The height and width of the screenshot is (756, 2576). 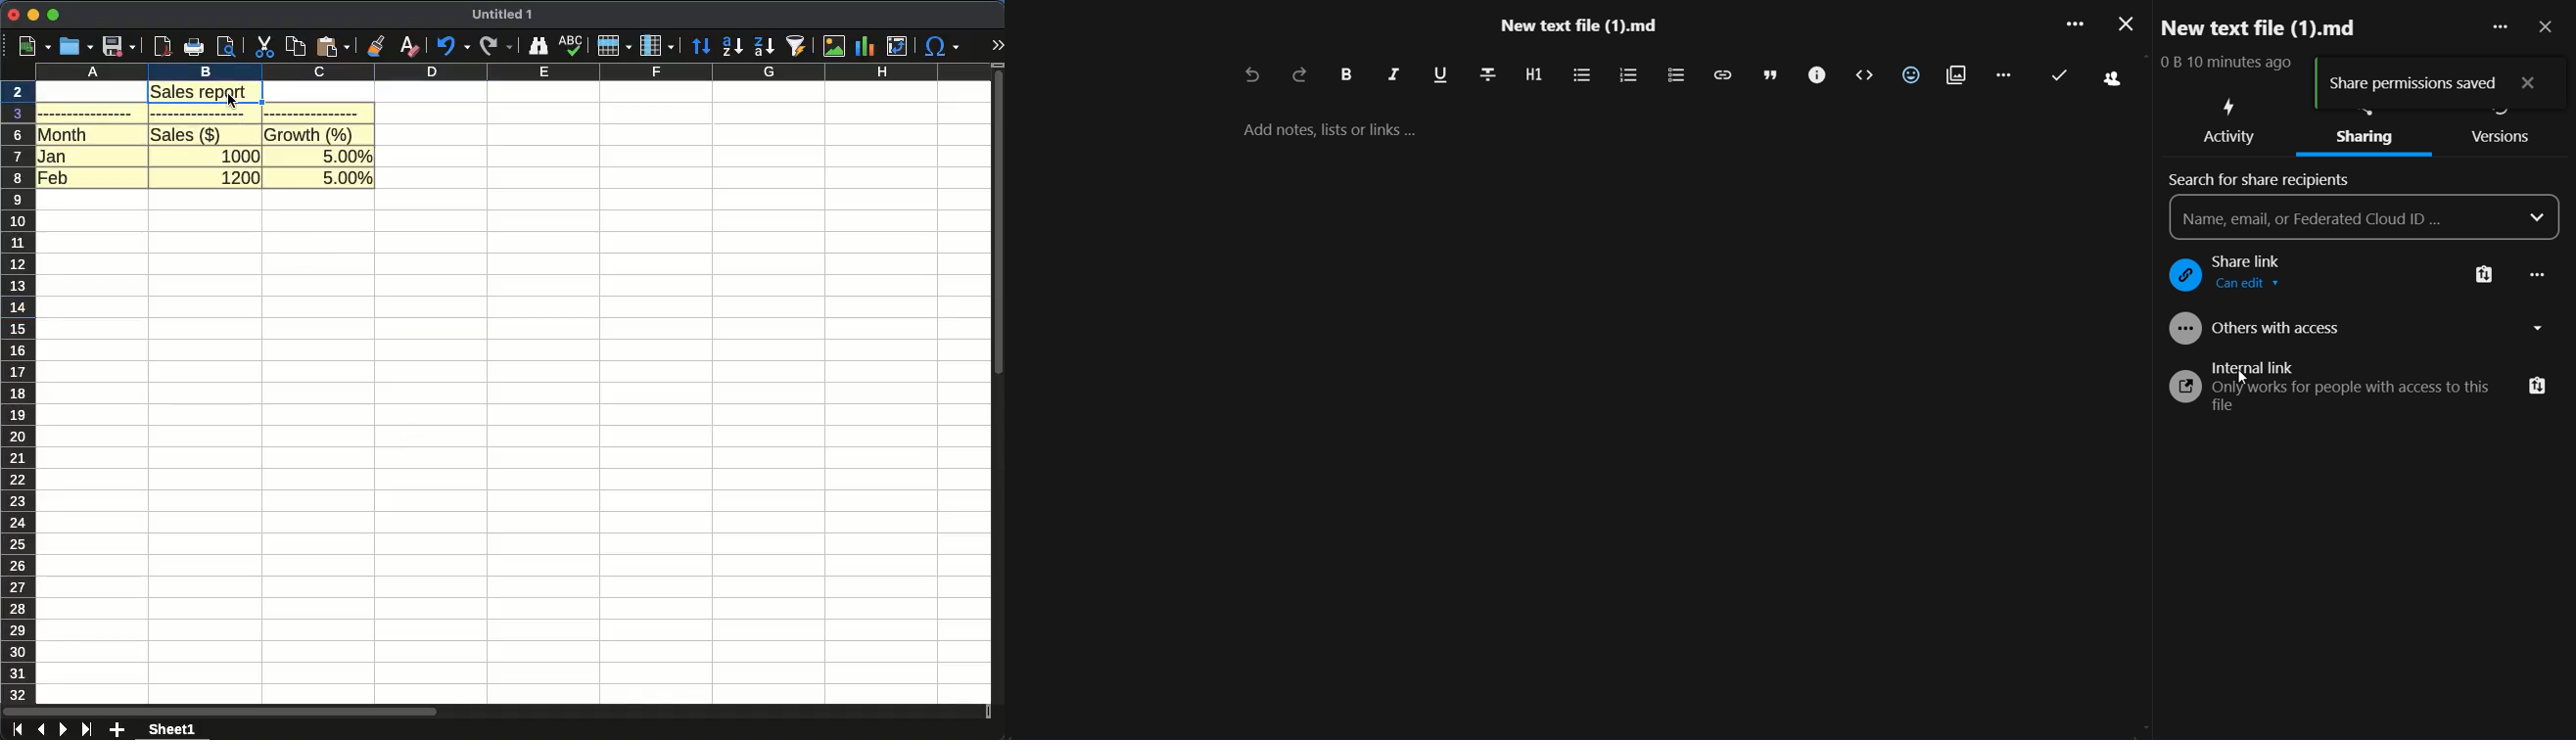 What do you see at coordinates (193, 47) in the screenshot?
I see `print` at bounding box center [193, 47].